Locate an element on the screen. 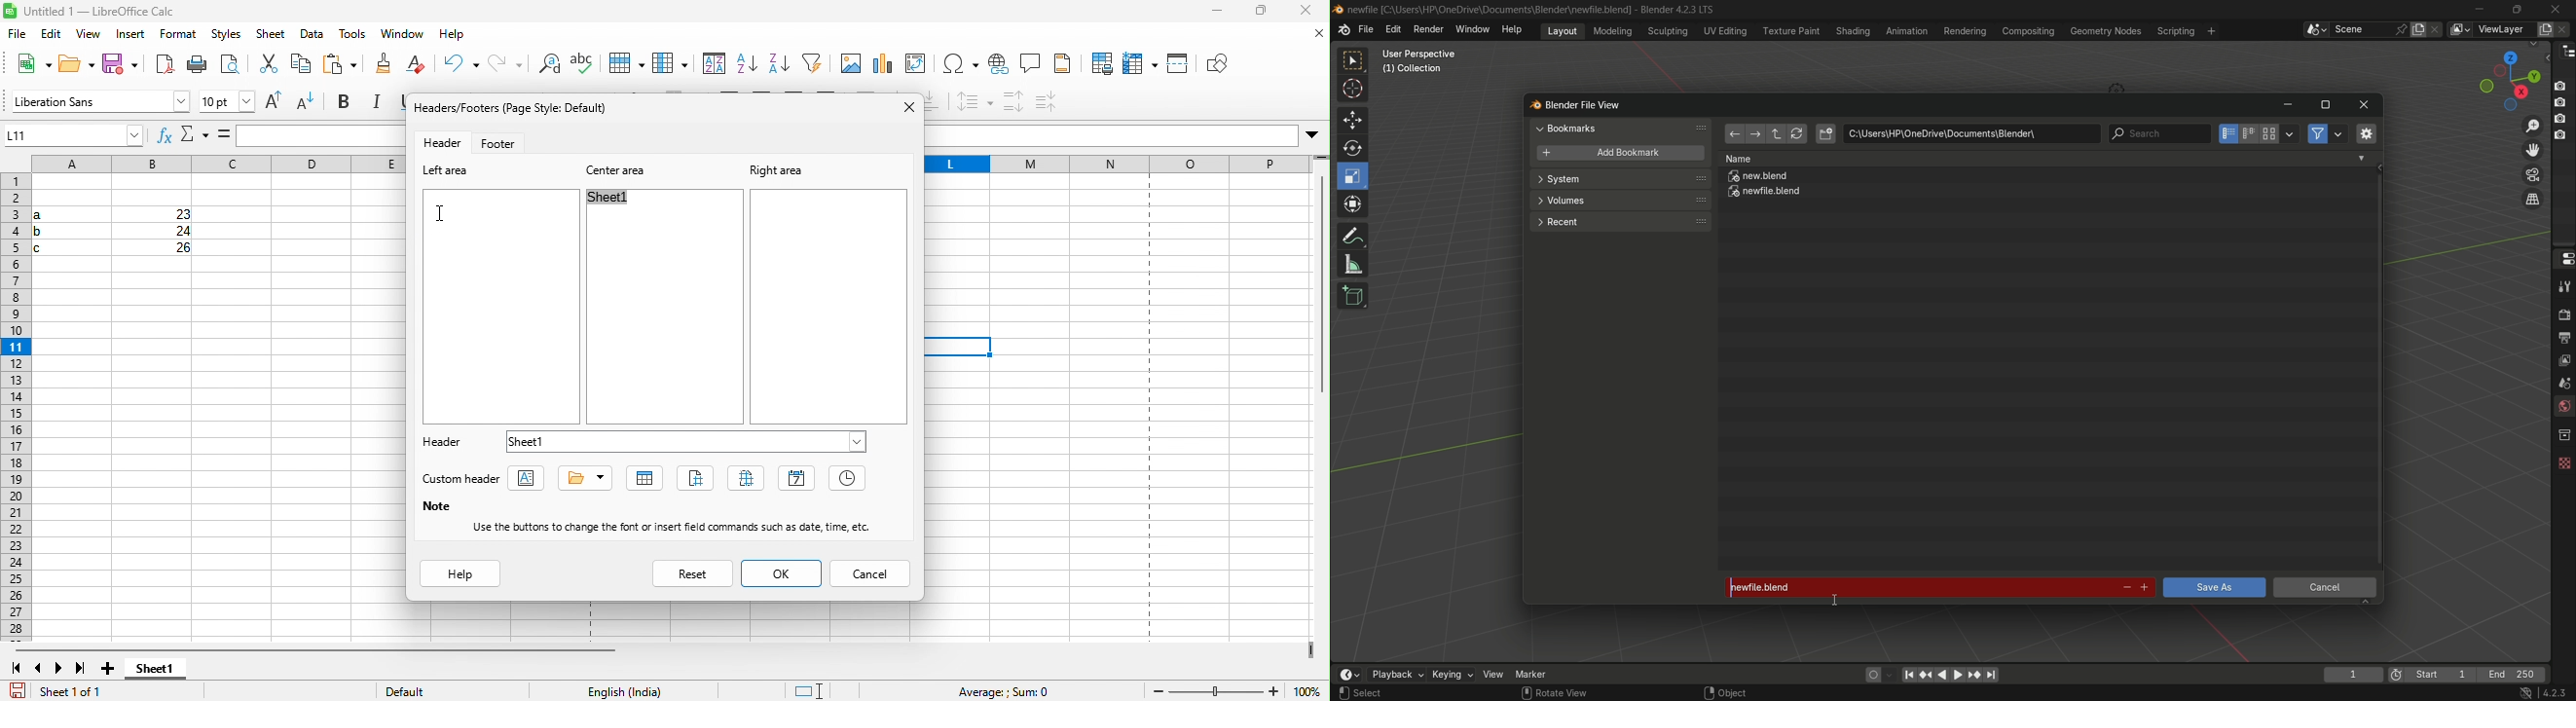  sheet 1 of 1 is located at coordinates (64, 688).